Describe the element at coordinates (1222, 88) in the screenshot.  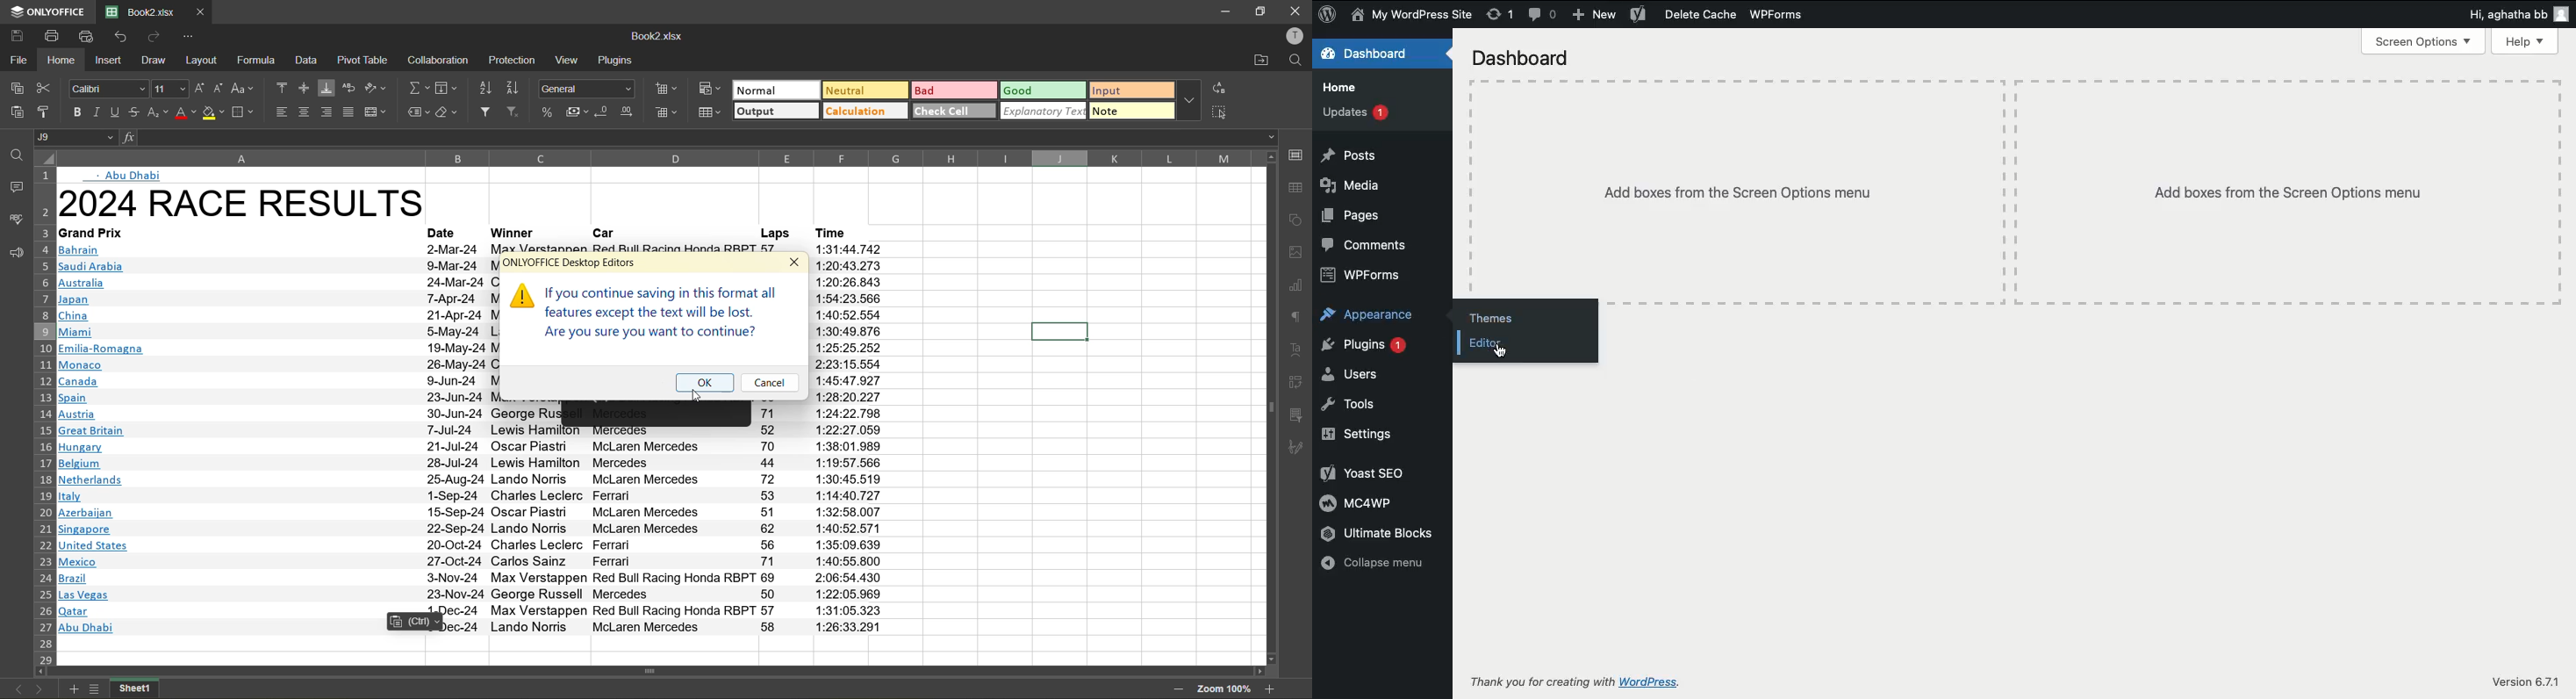
I see `replace` at that location.